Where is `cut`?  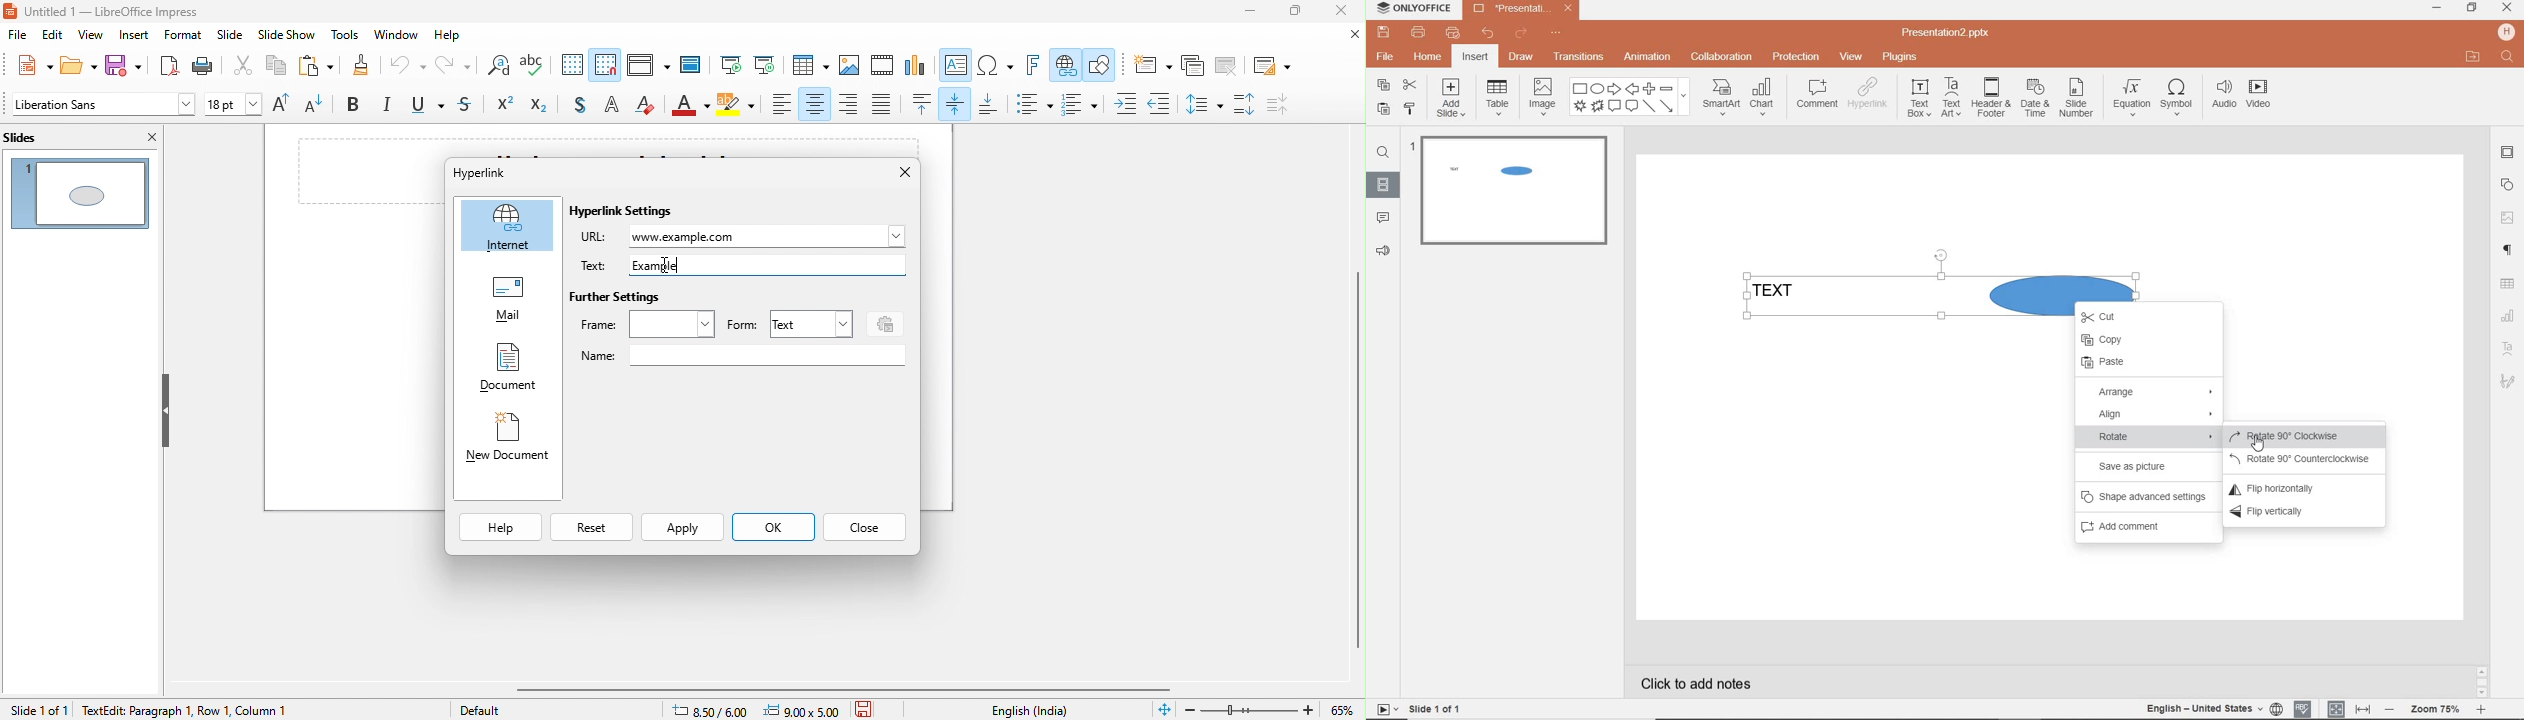
cut is located at coordinates (244, 69).